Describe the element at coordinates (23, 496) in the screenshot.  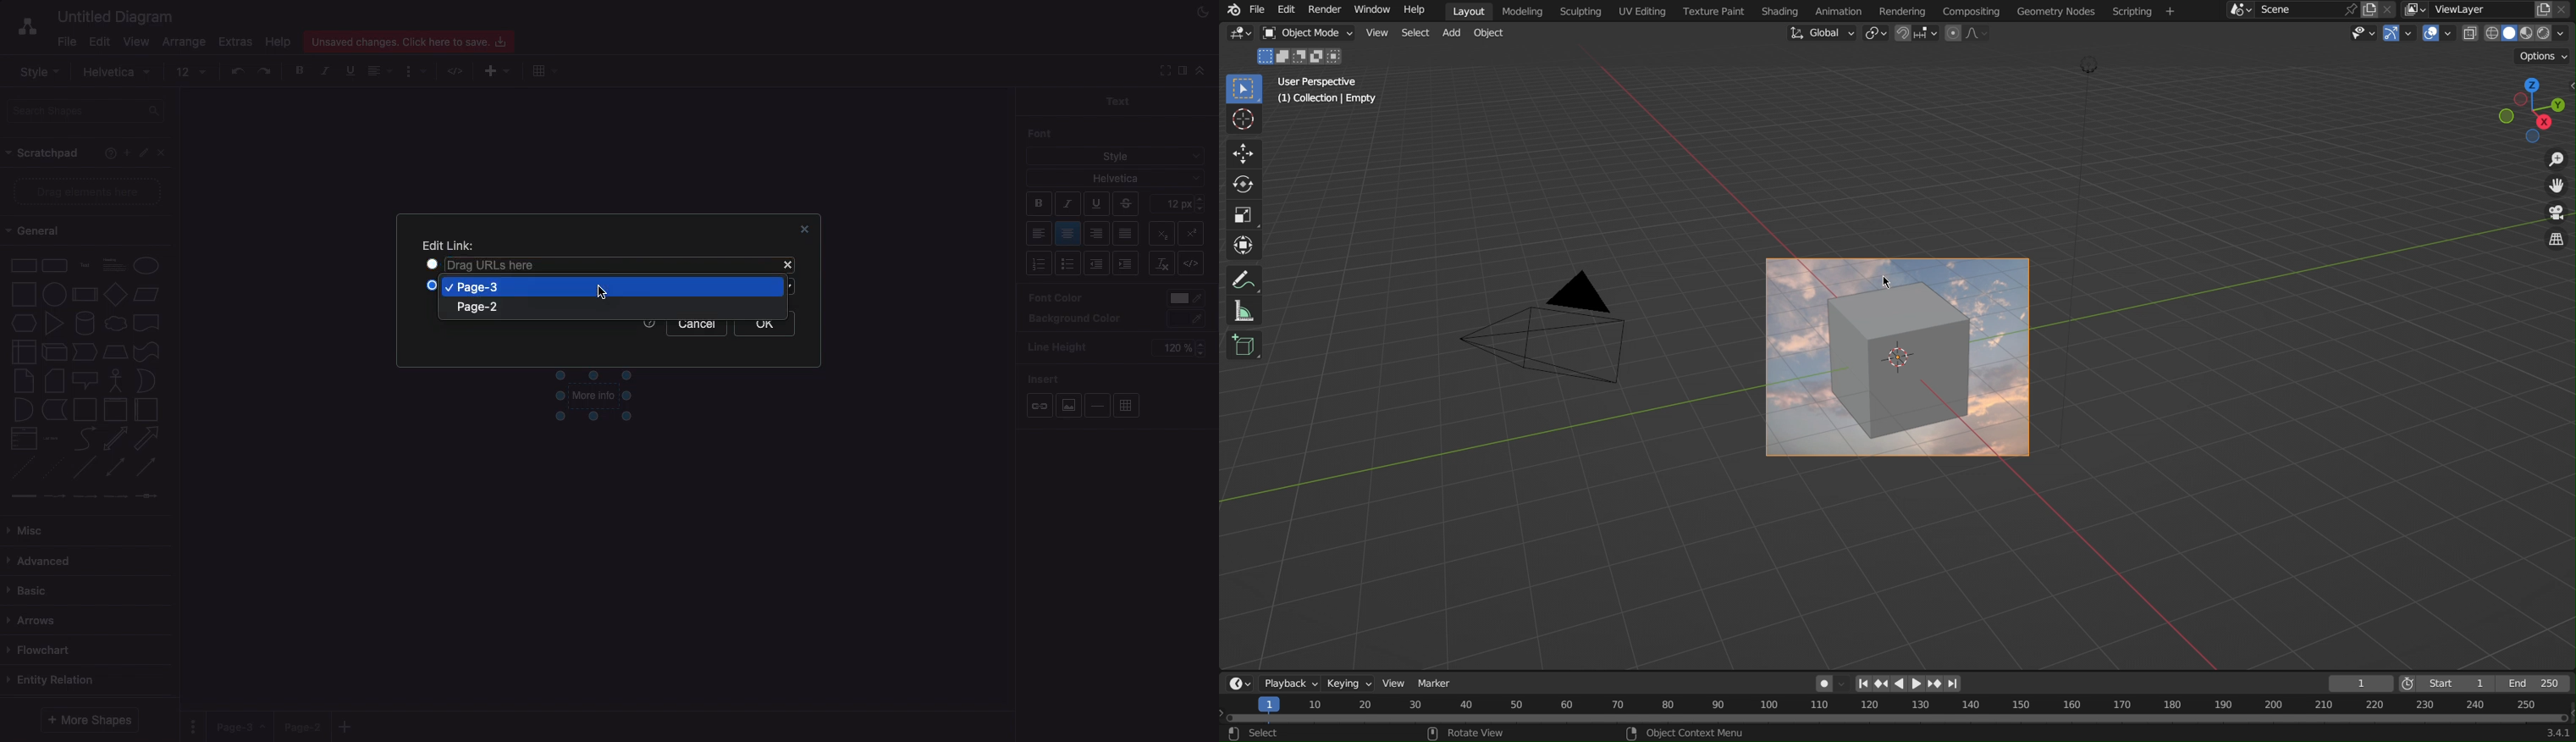
I see `link` at that location.